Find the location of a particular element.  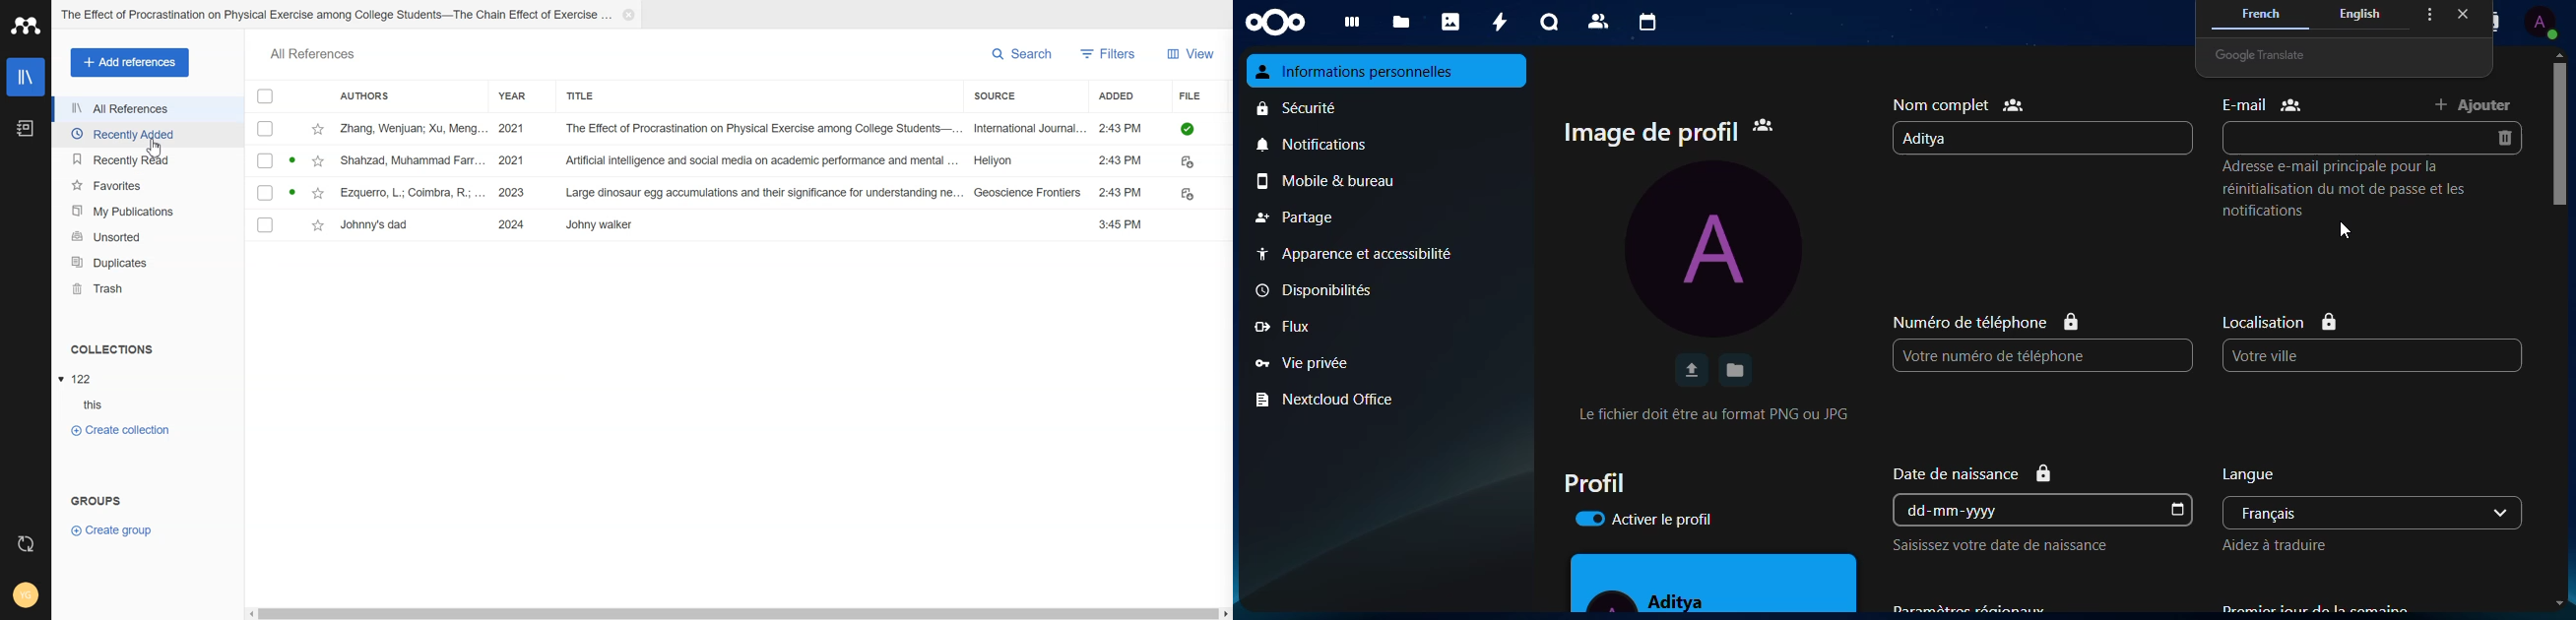

Aditya is located at coordinates (1938, 139).